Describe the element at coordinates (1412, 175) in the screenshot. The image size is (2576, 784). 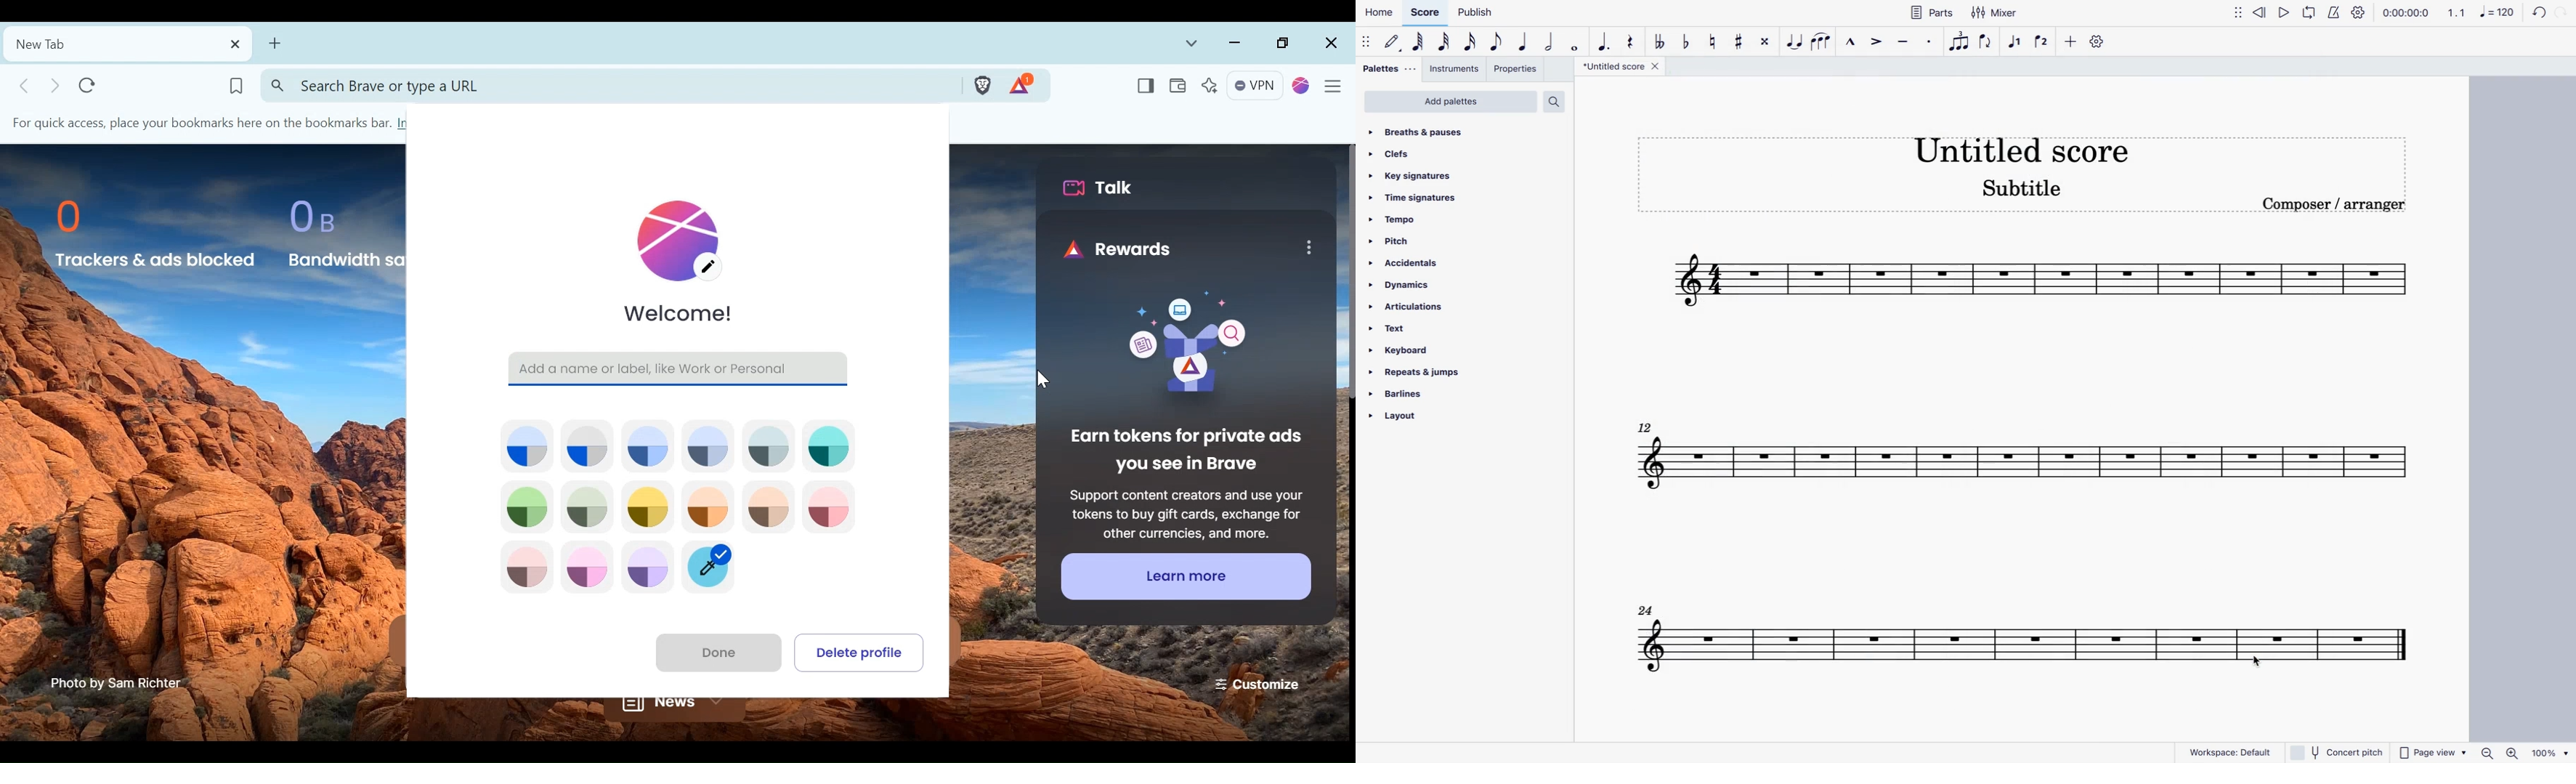
I see `key signatures` at that location.